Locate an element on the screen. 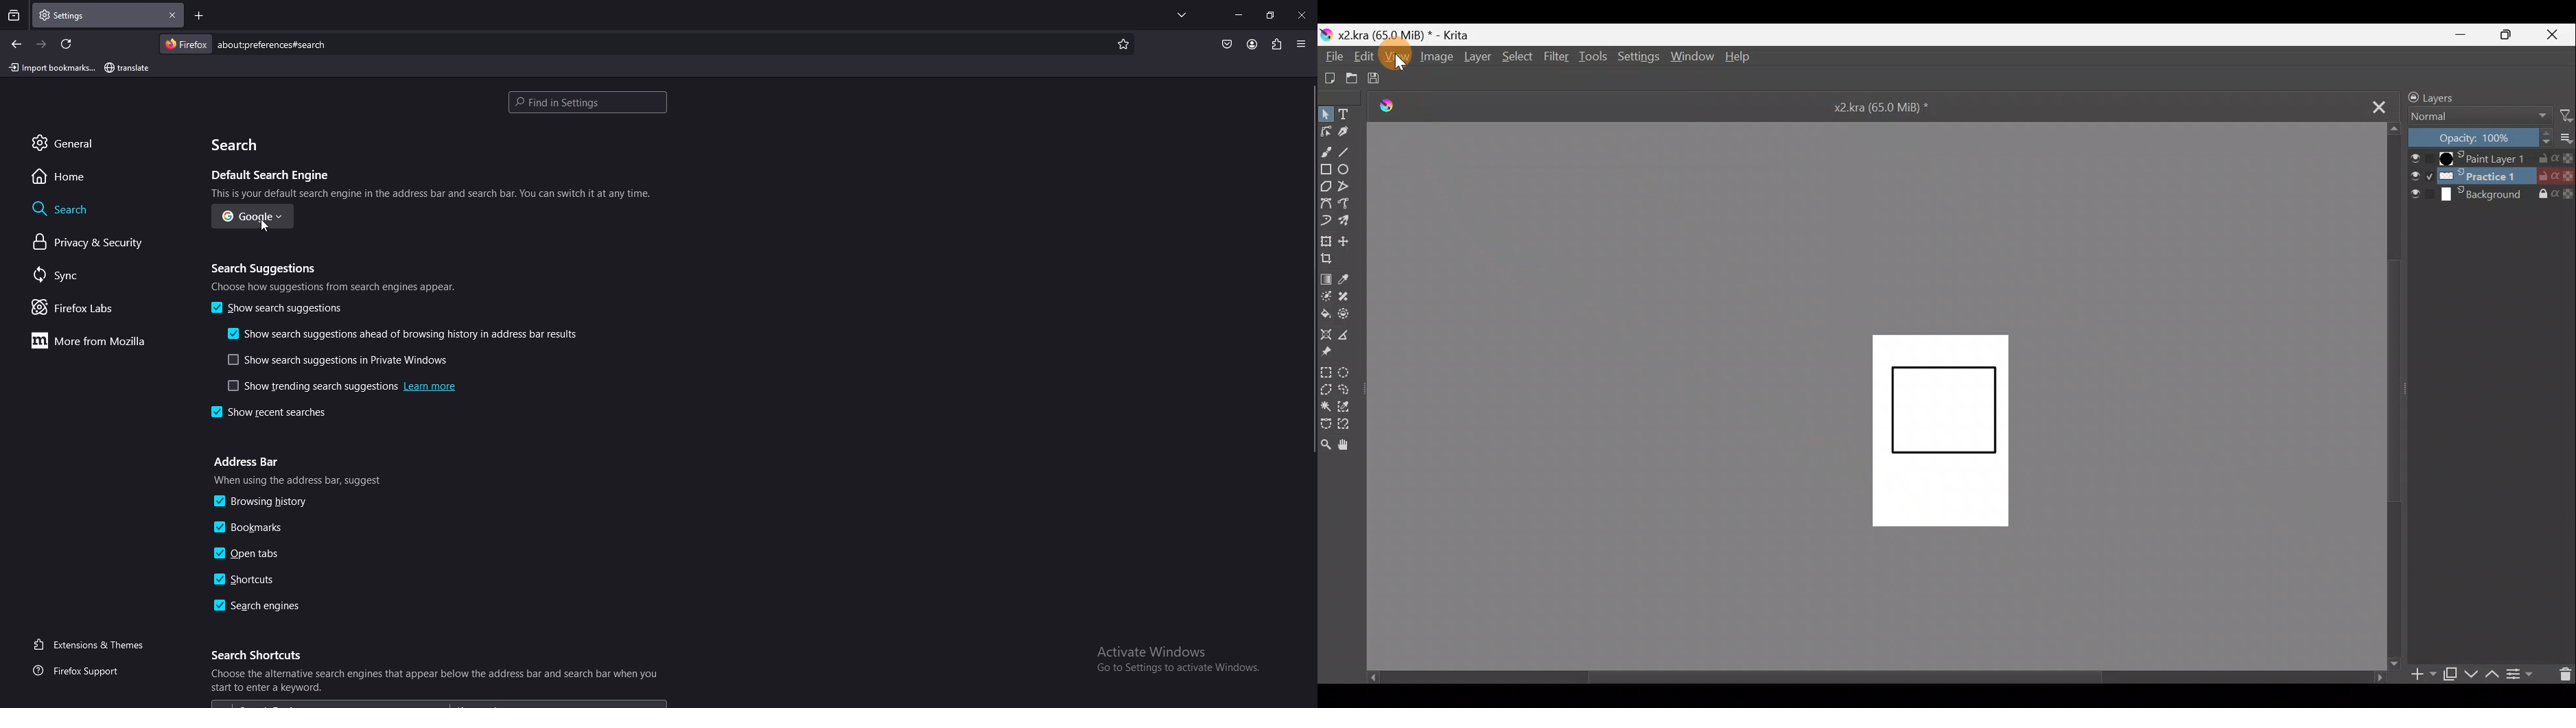  close tab is located at coordinates (174, 14).